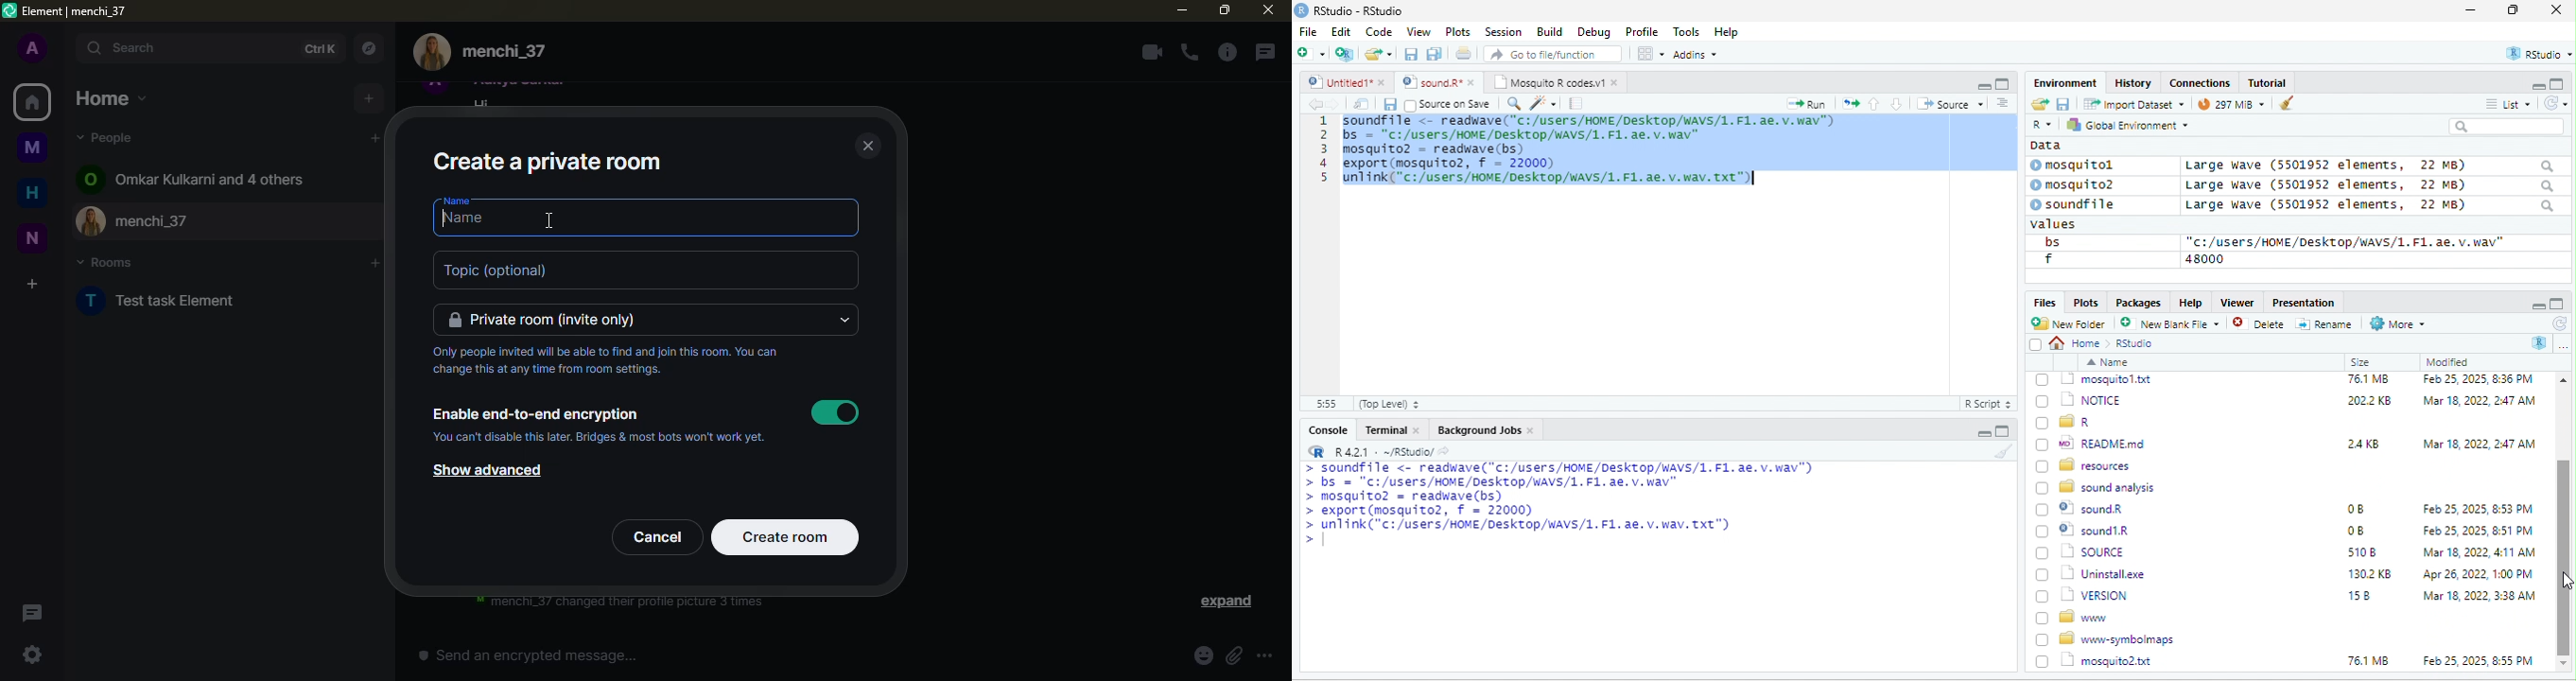  Describe the element at coordinates (32, 238) in the screenshot. I see `new` at that location.